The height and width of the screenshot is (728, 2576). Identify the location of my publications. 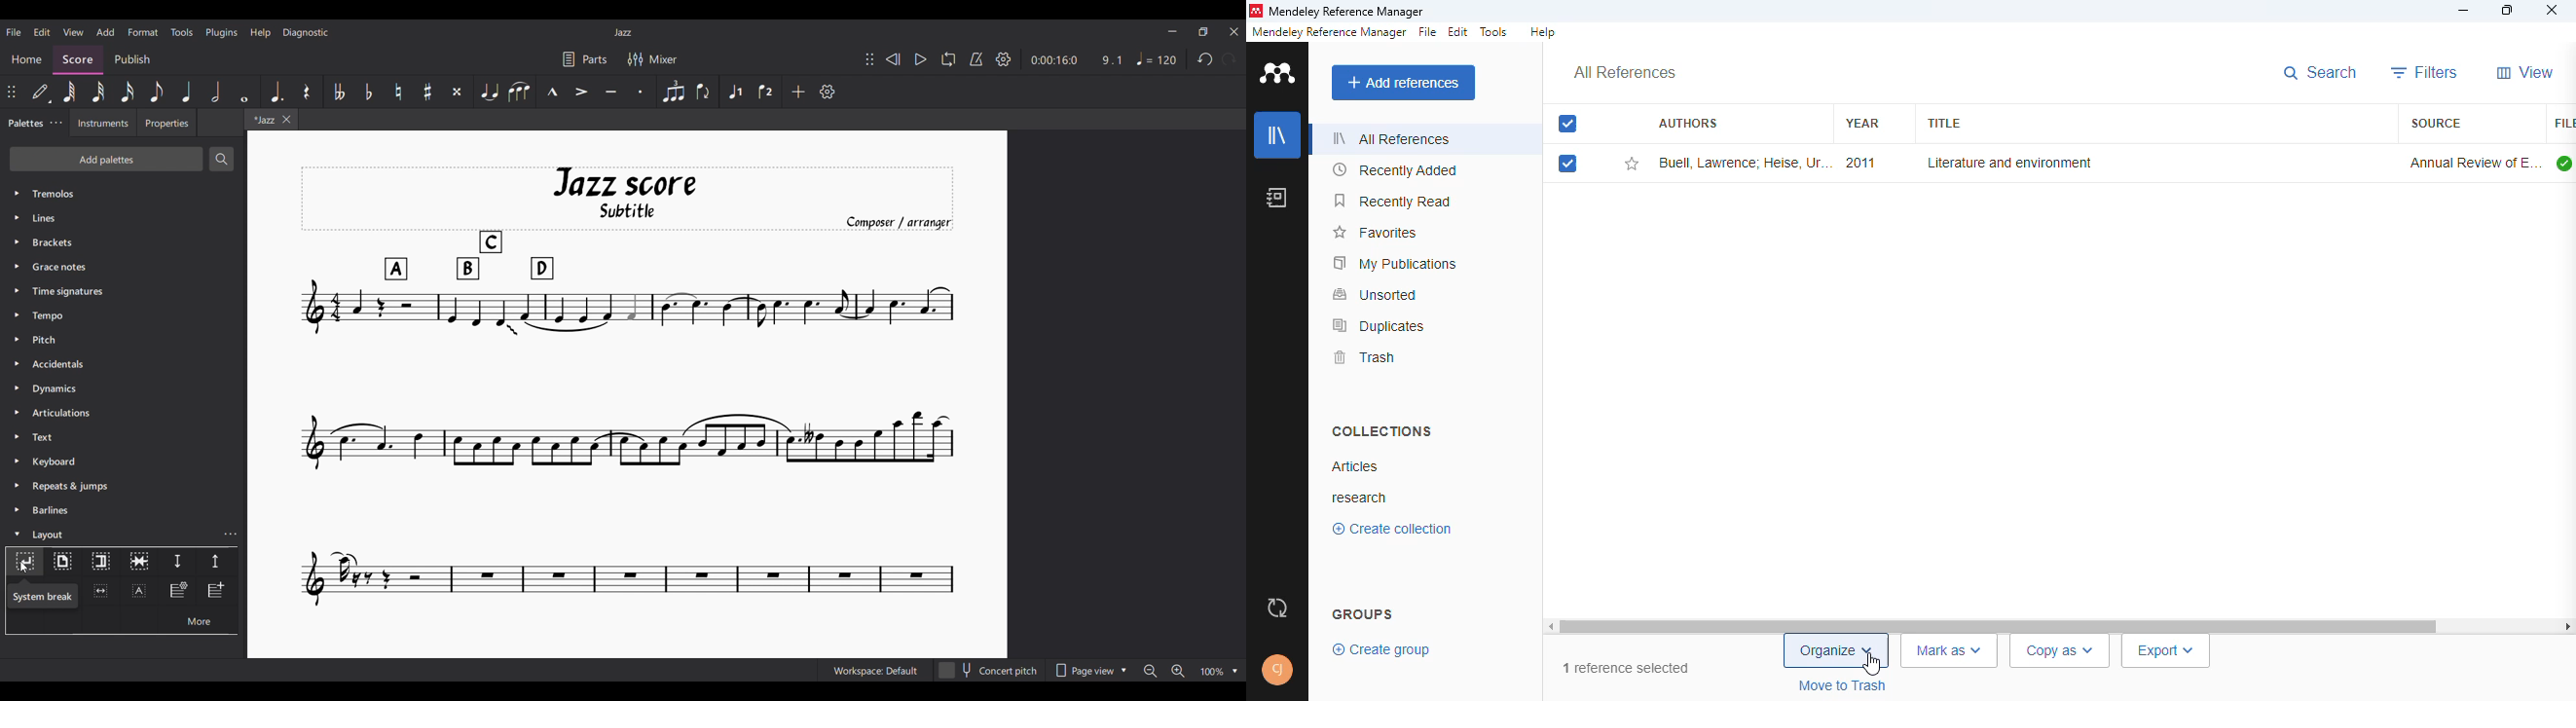
(1395, 264).